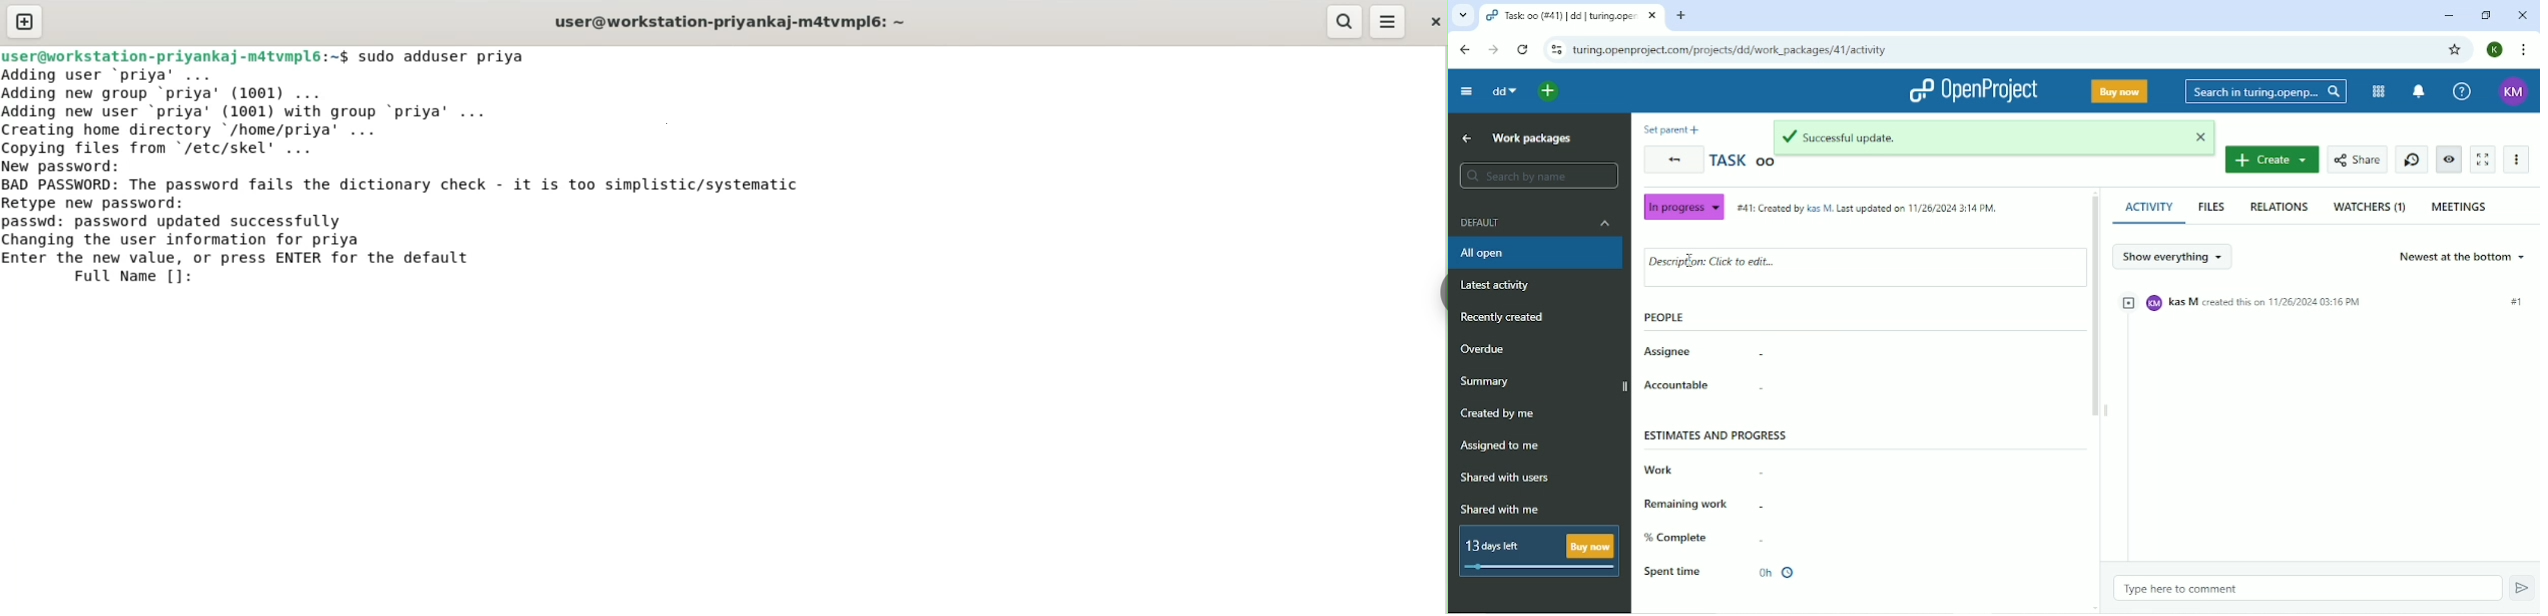 The image size is (2548, 616). What do you see at coordinates (1671, 128) in the screenshot?
I see `Set parent` at bounding box center [1671, 128].